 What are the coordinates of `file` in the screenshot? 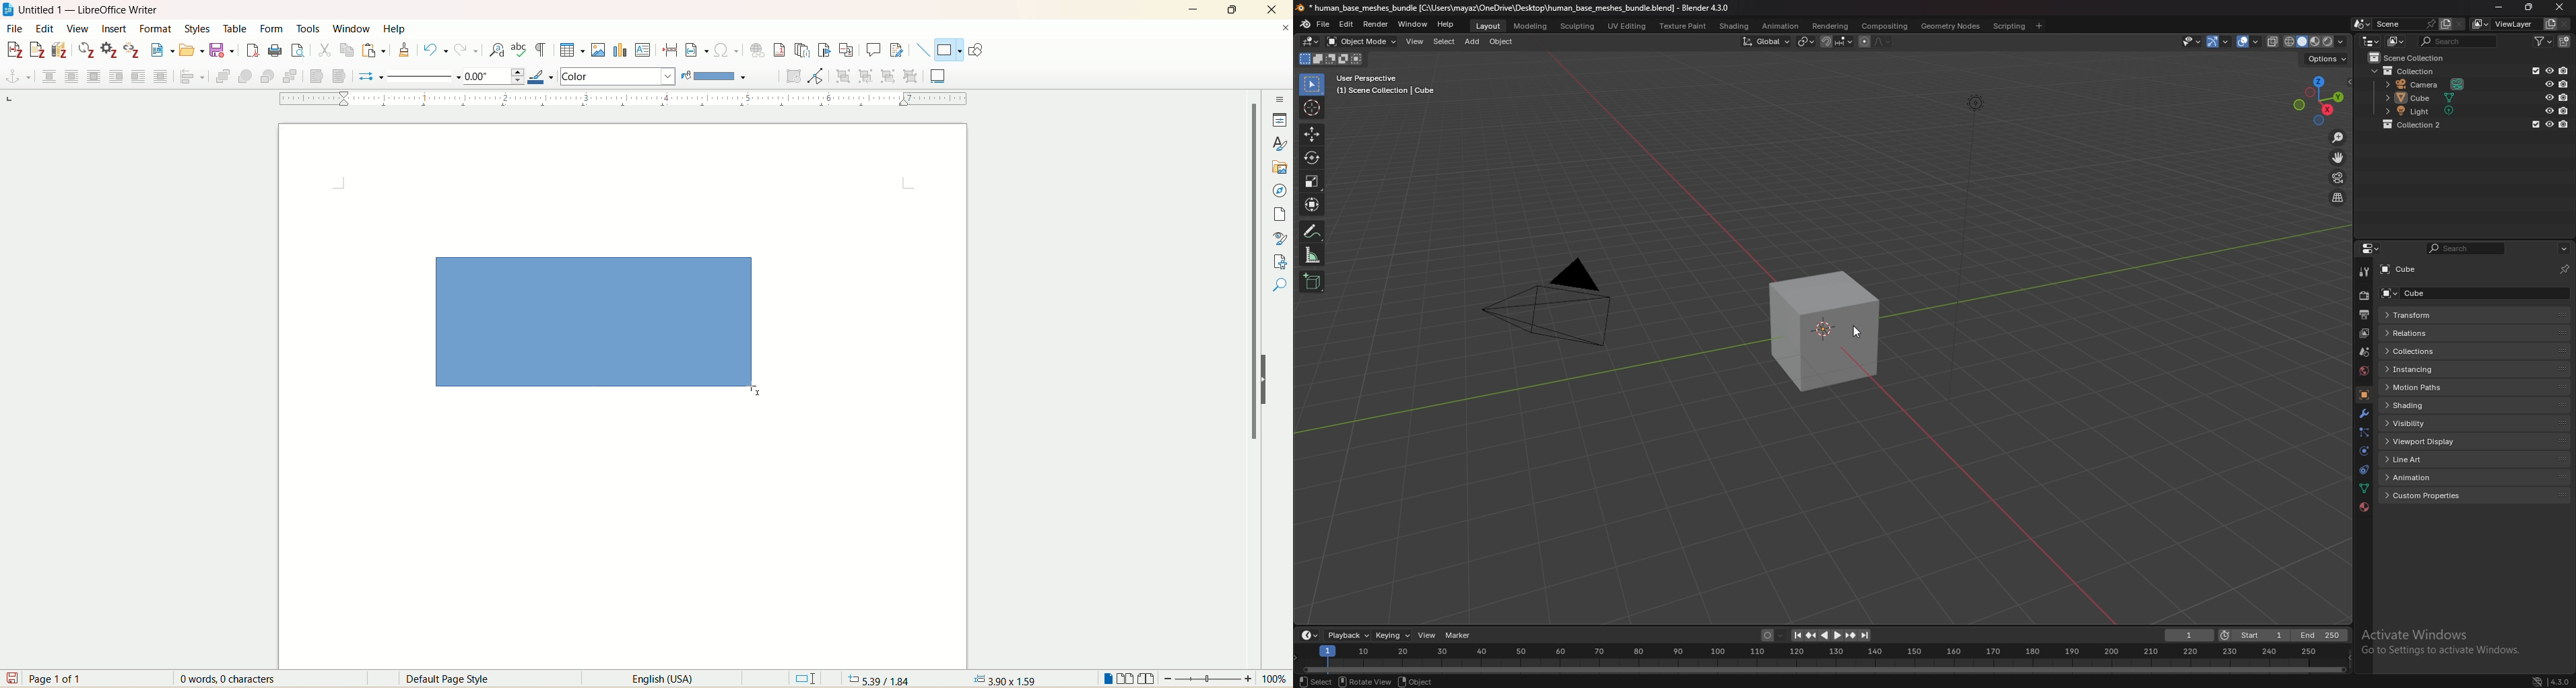 It's located at (13, 30).